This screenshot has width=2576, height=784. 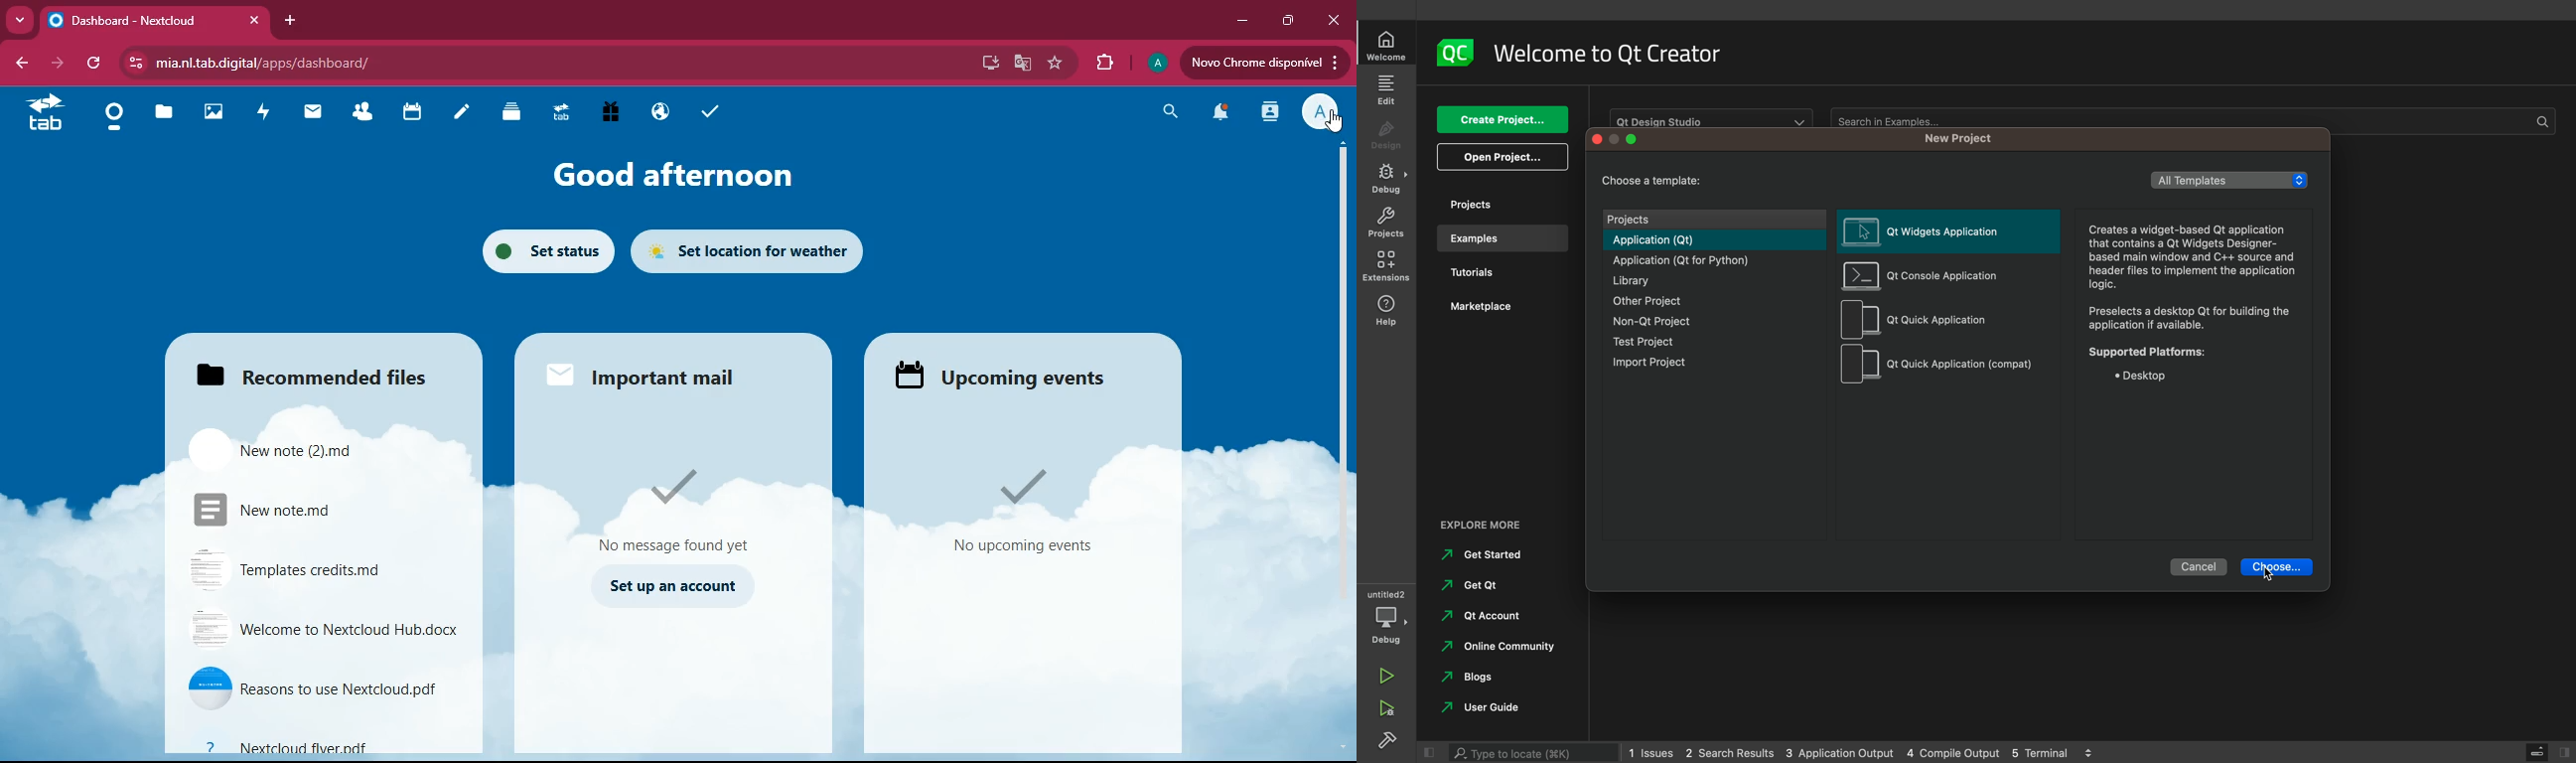 What do you see at coordinates (358, 113) in the screenshot?
I see `friends` at bounding box center [358, 113].